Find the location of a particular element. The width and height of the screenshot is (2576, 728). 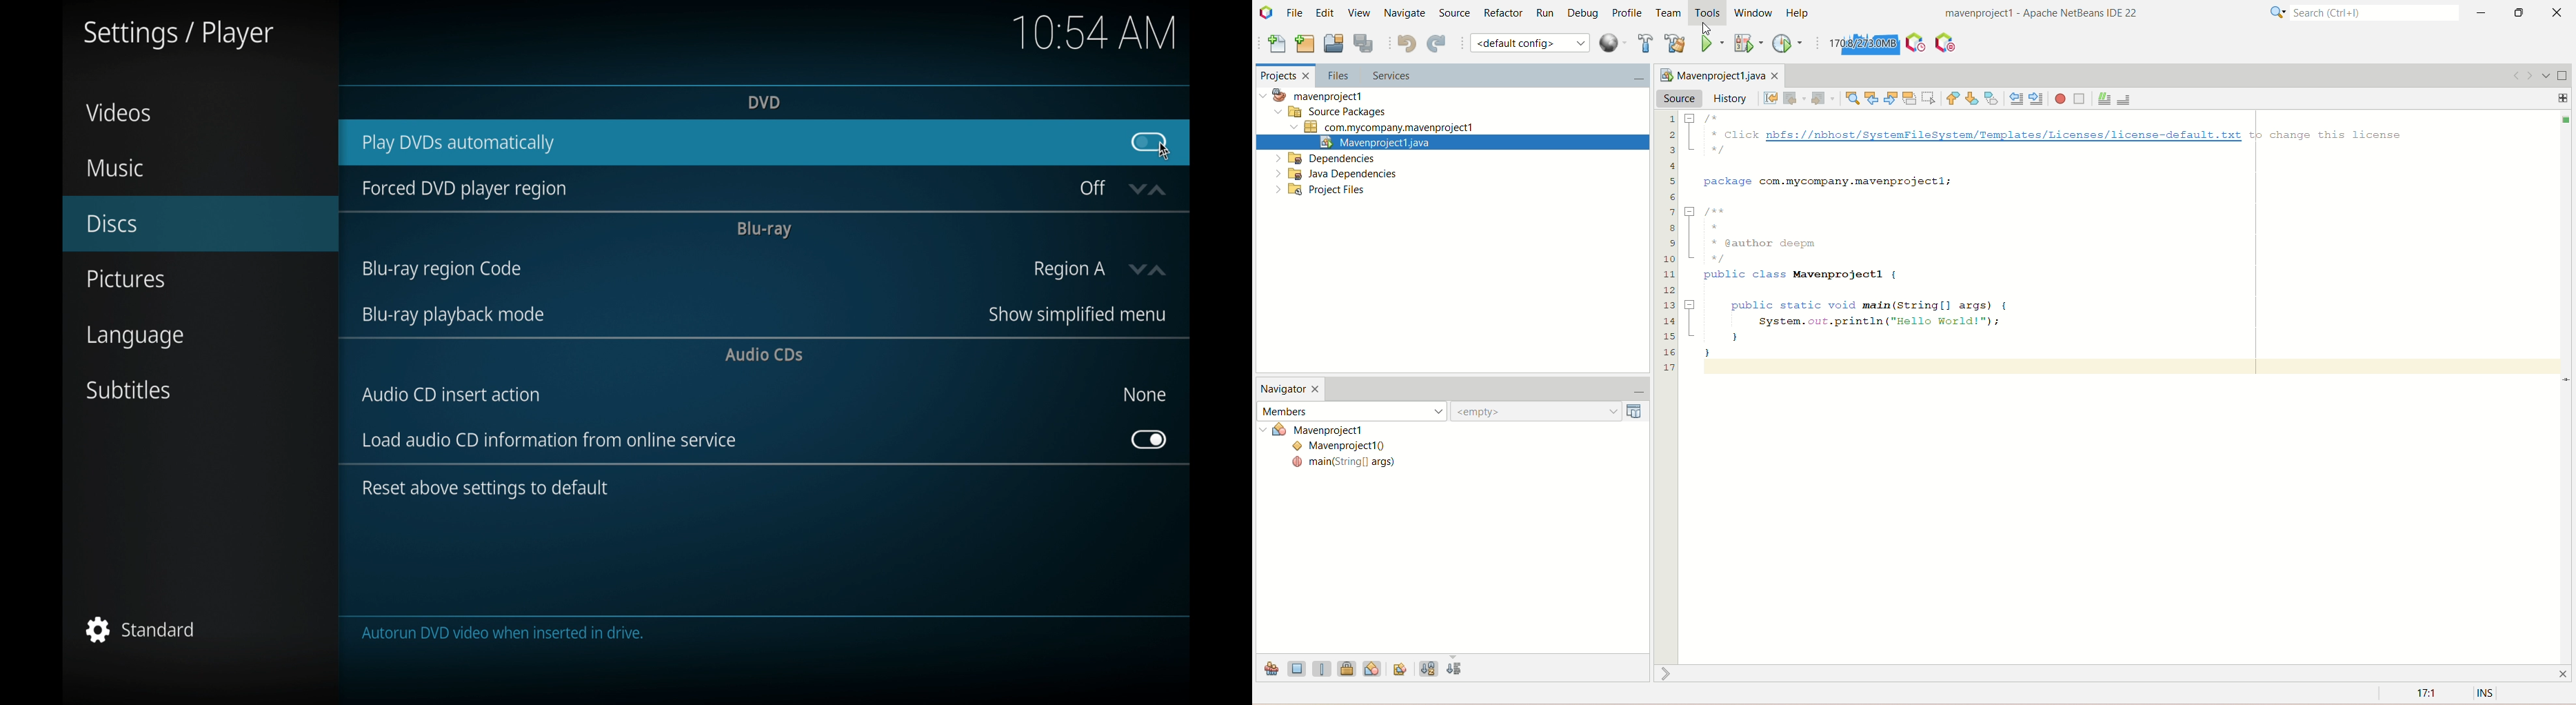

com.mycompany.mavenproject1 is located at coordinates (1384, 128).